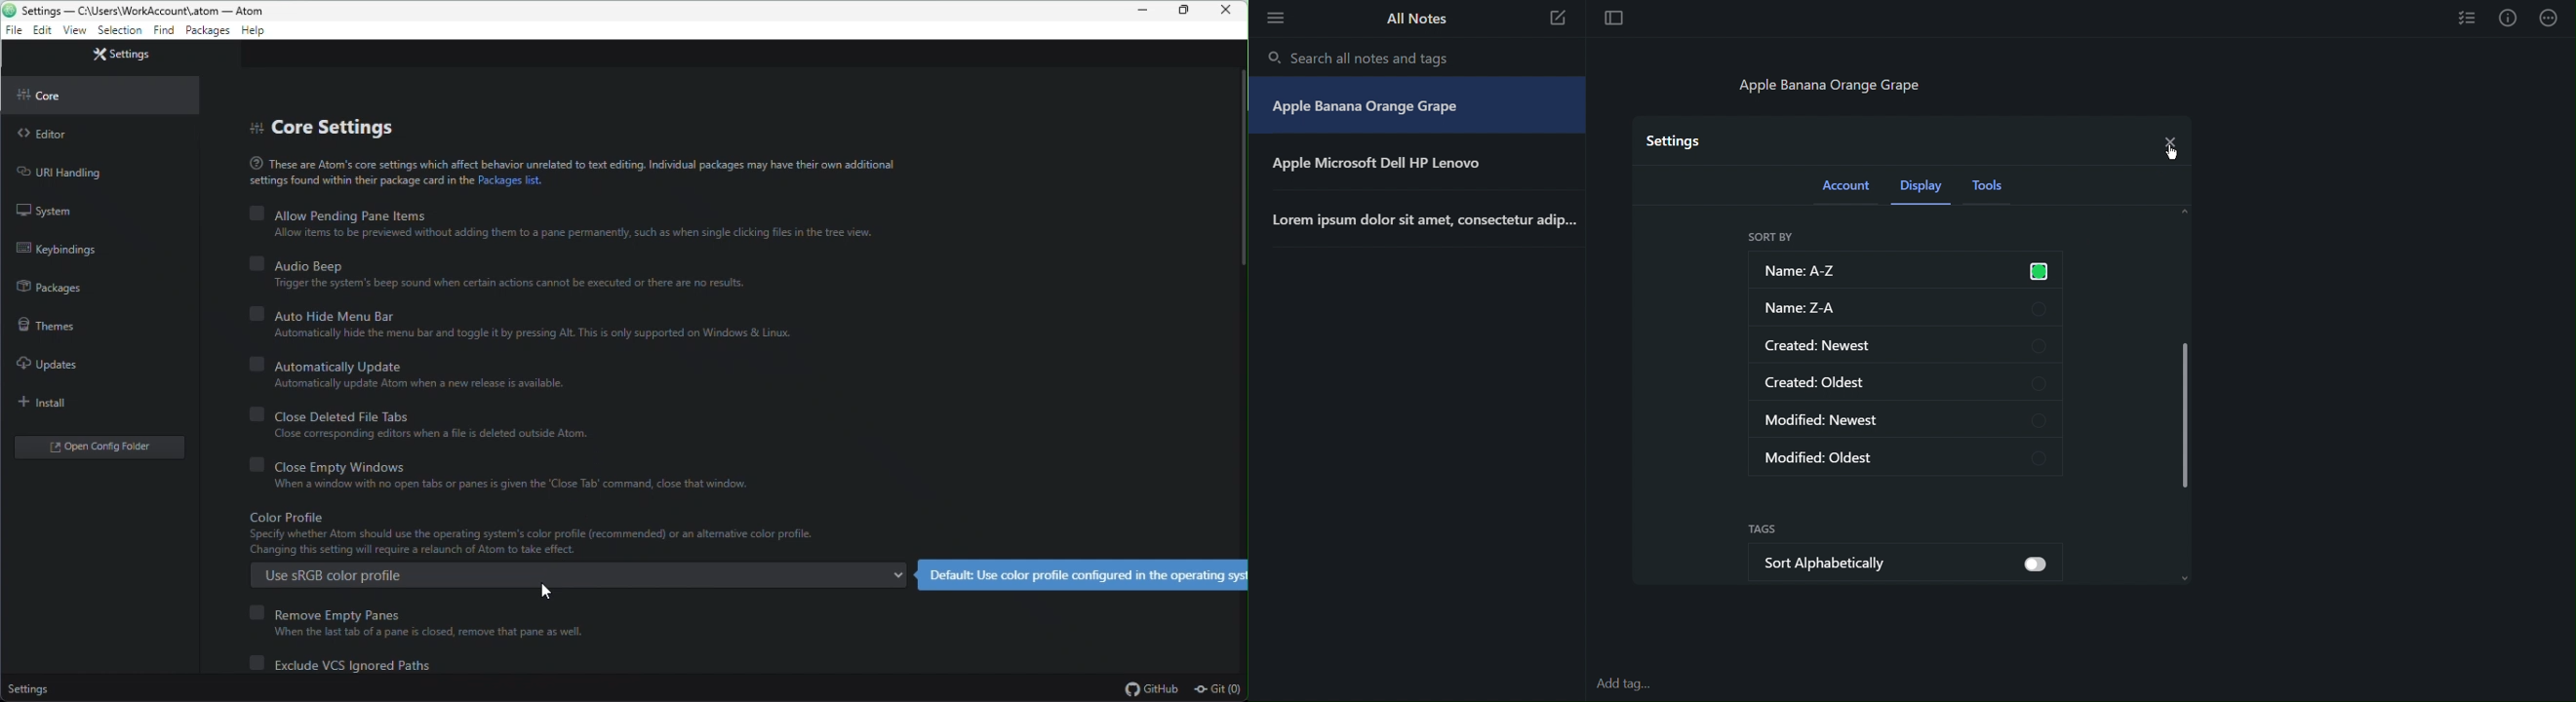  What do you see at coordinates (573, 533) in the screenshot?
I see `Color profile` at bounding box center [573, 533].